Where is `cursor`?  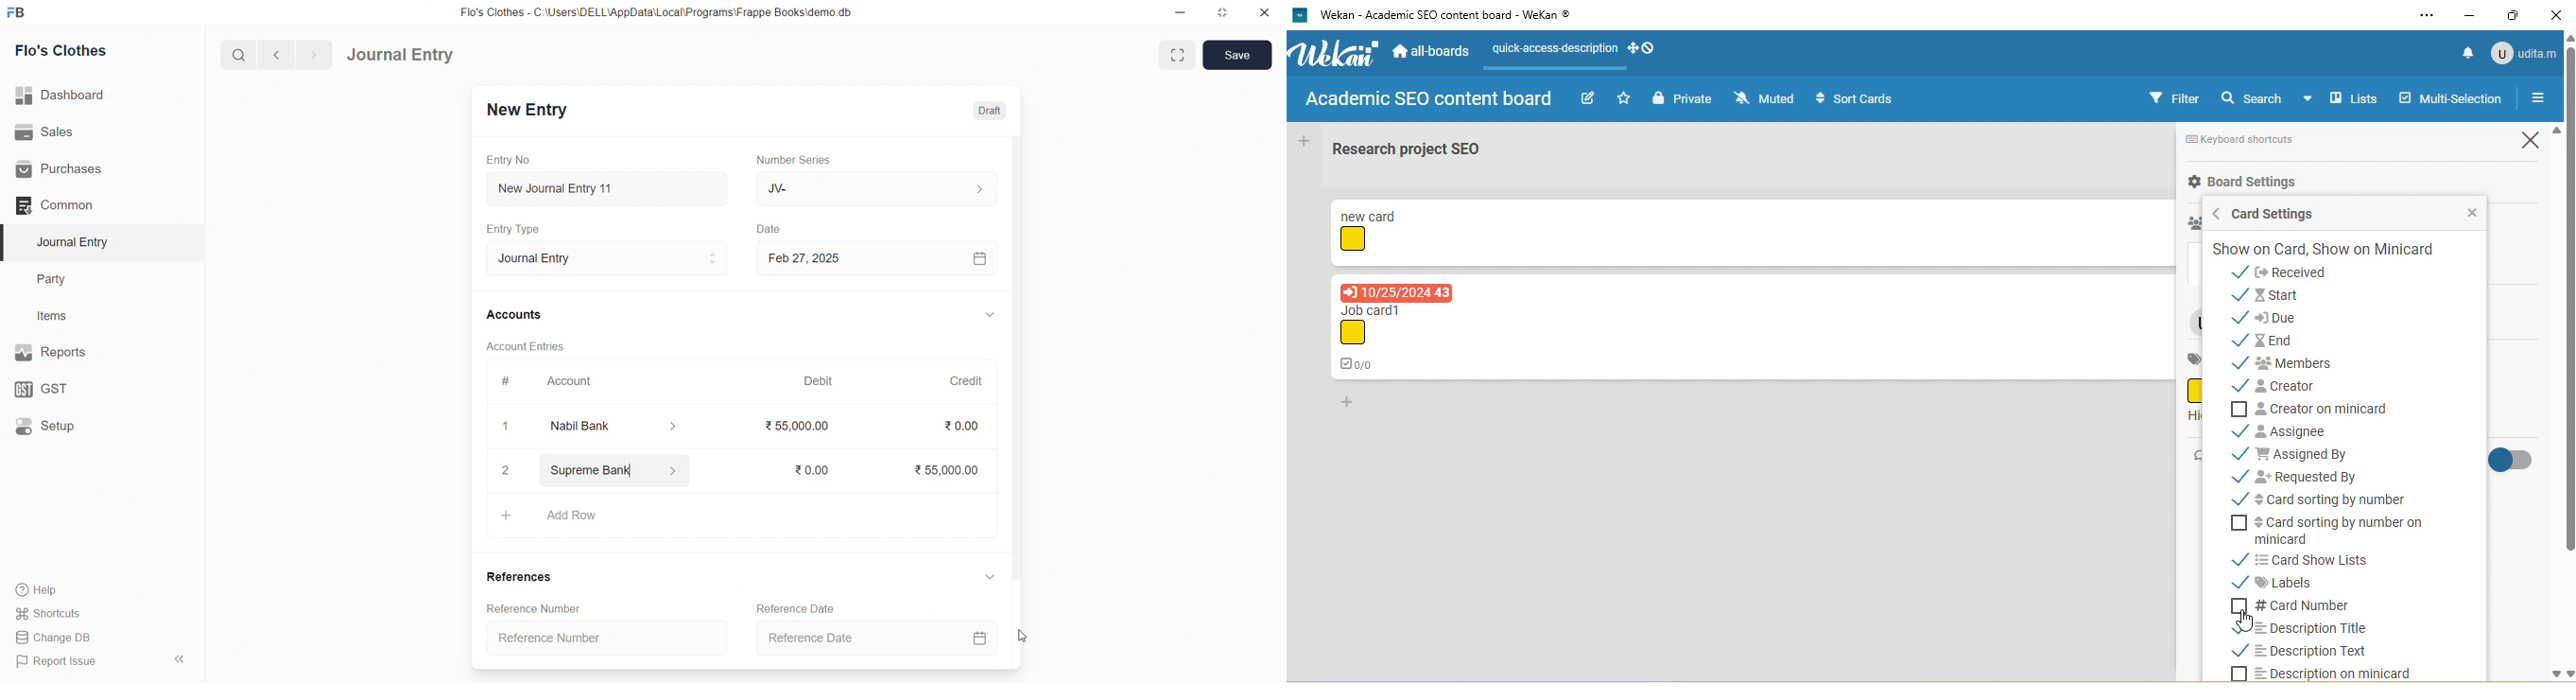 cursor is located at coordinates (1019, 637).